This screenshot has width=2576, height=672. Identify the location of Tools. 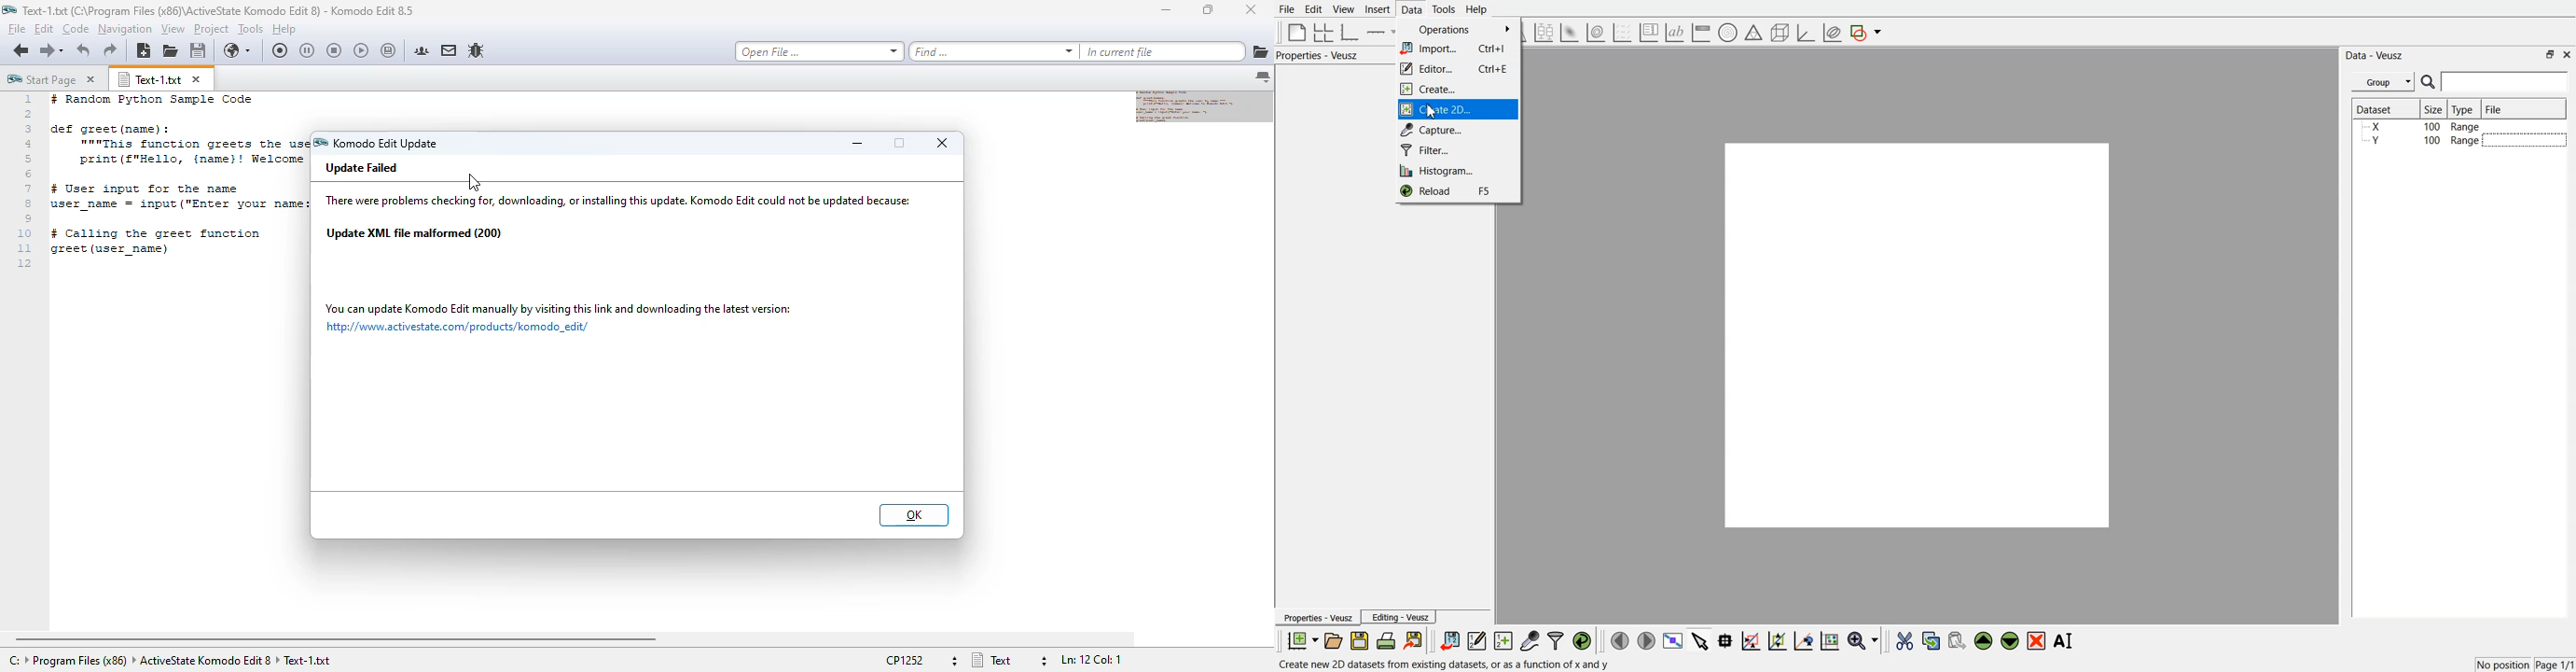
(1444, 10).